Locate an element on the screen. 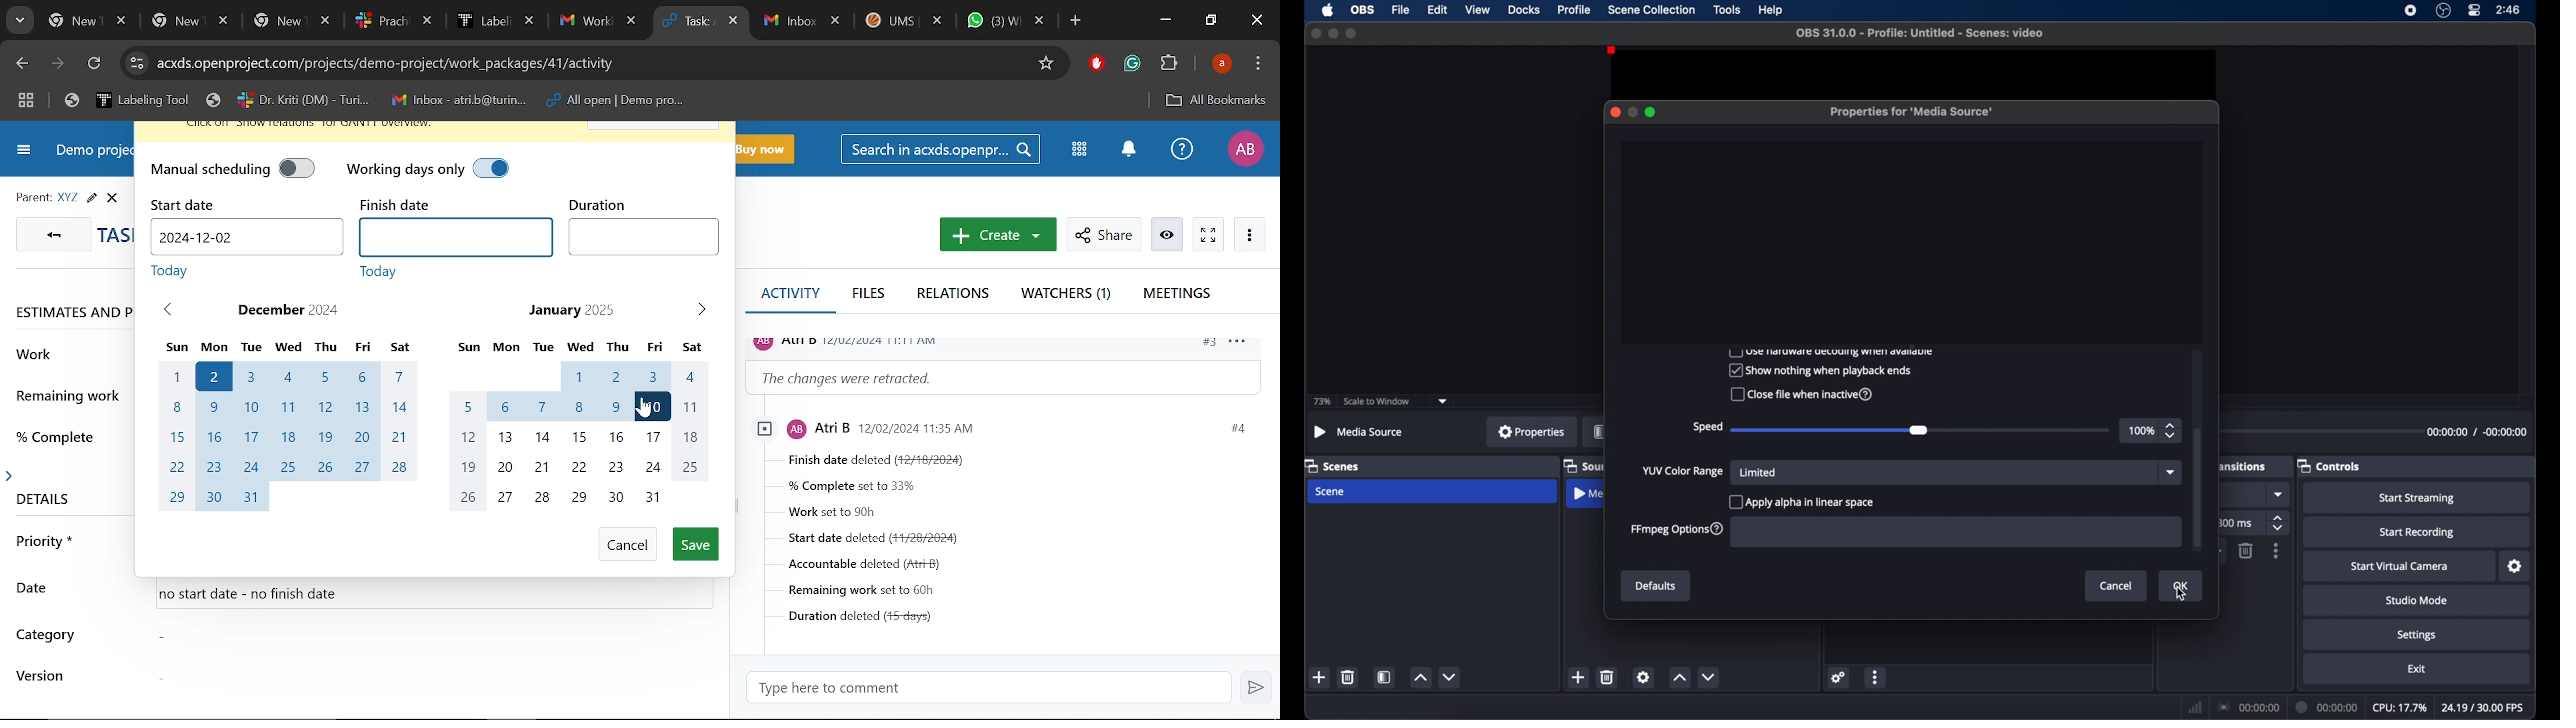 This screenshot has height=728, width=2576. decrement is located at coordinates (1451, 677).